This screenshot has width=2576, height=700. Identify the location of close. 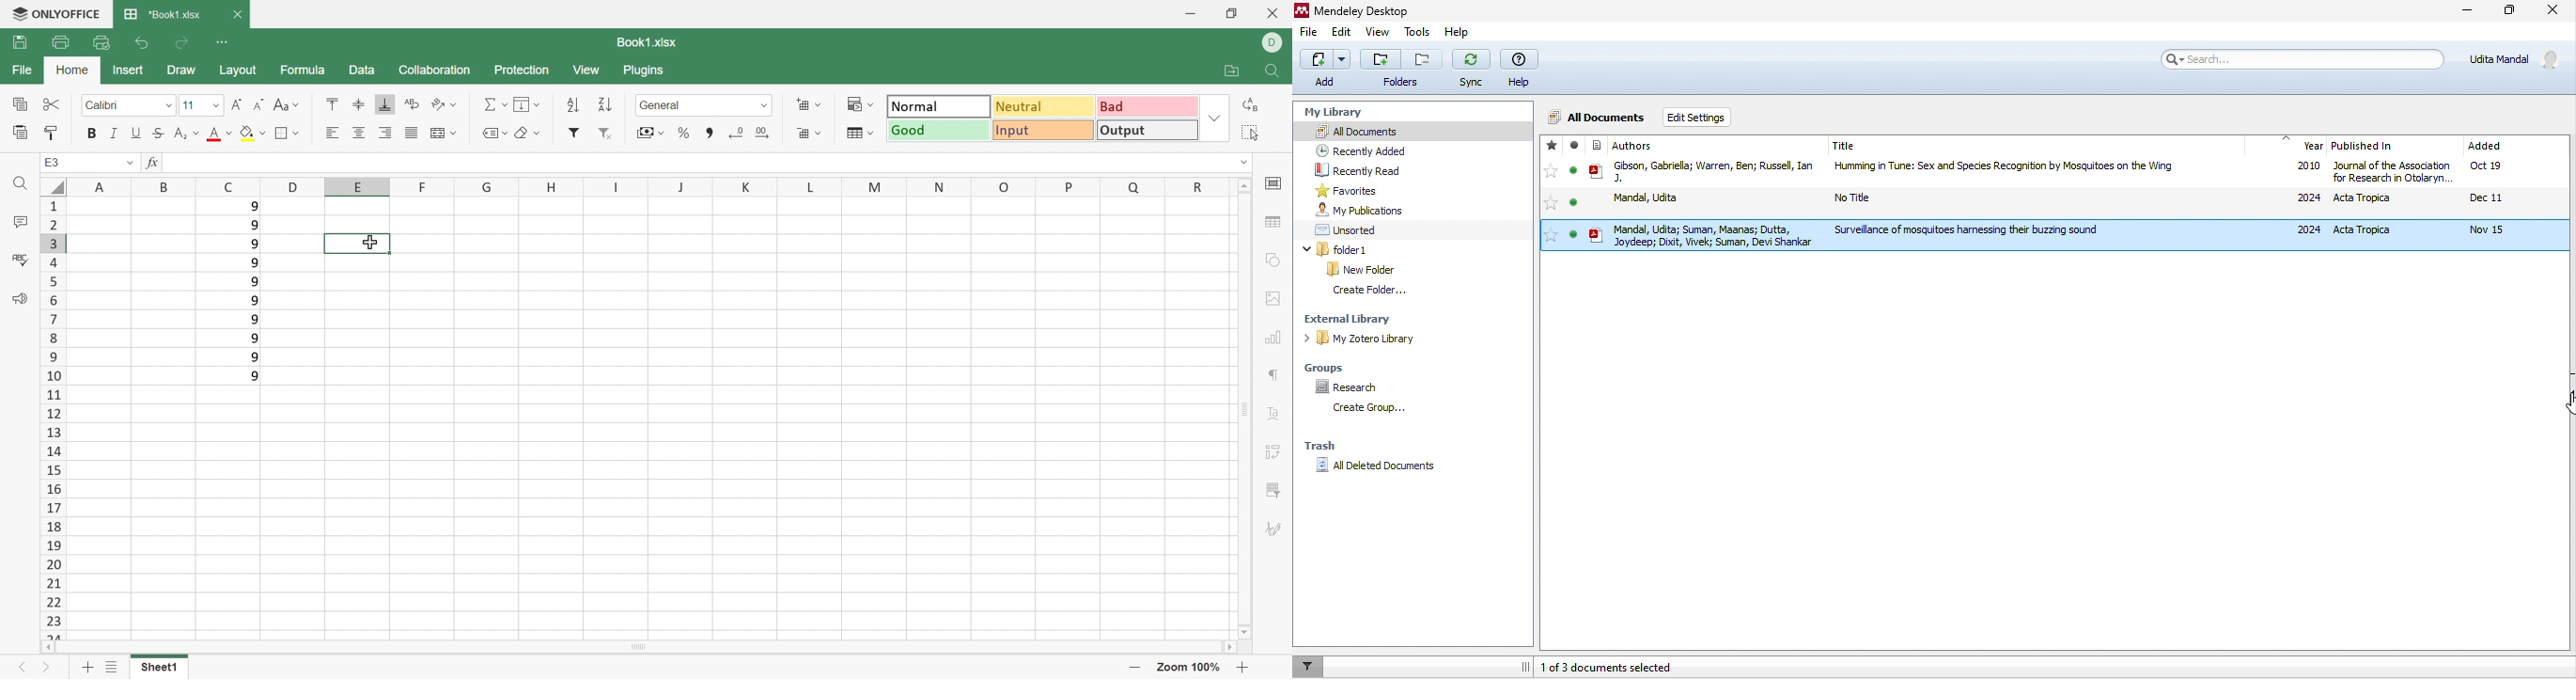
(2553, 11).